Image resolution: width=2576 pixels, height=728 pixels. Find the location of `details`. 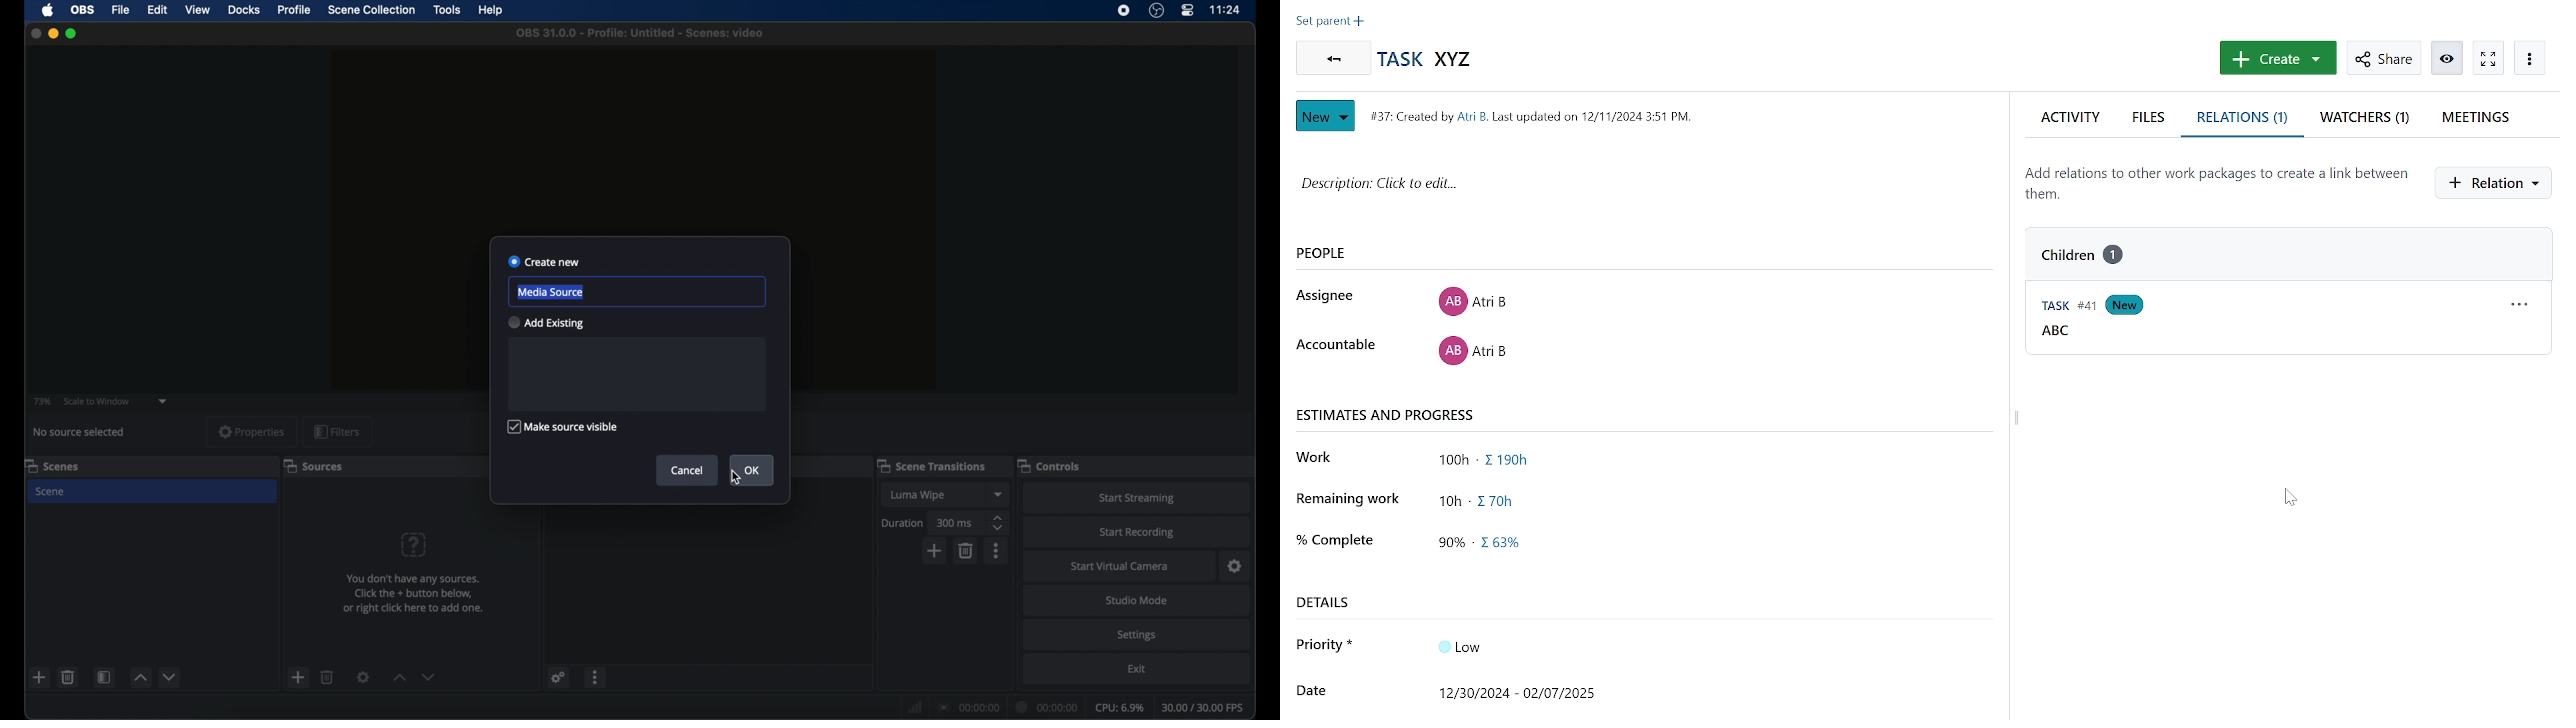

details is located at coordinates (1331, 602).